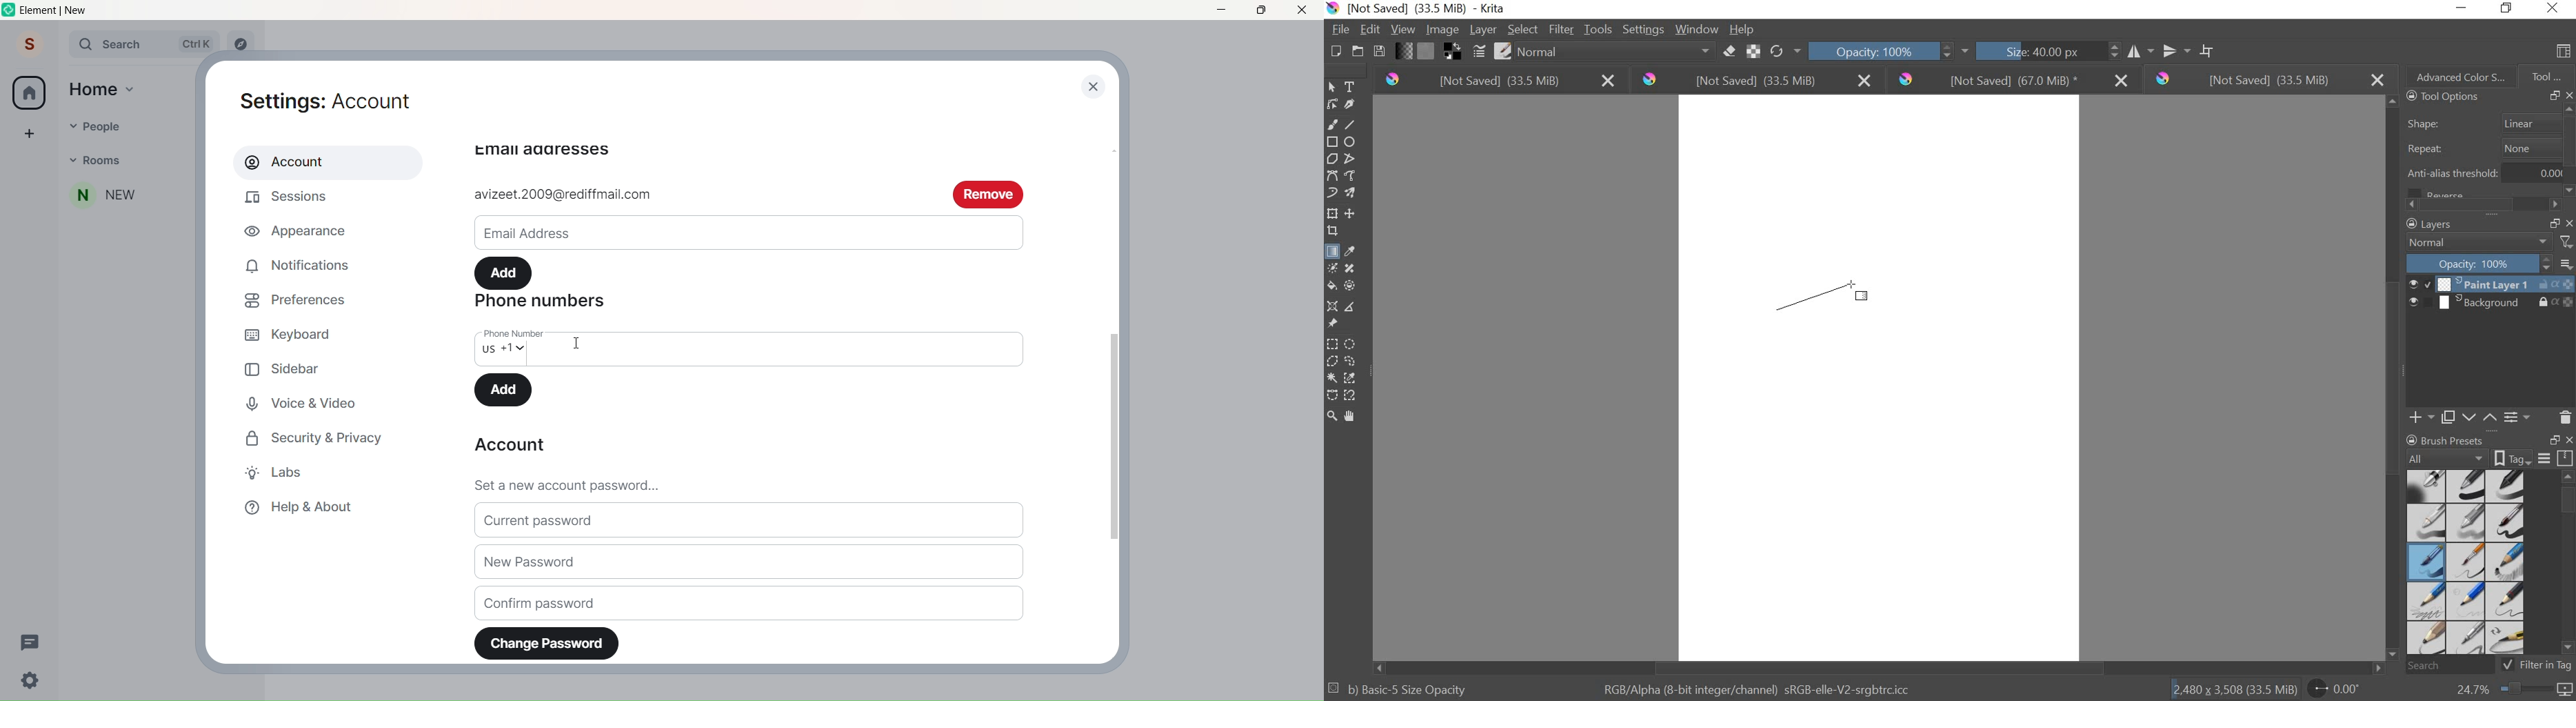  Describe the element at coordinates (577, 344) in the screenshot. I see `cursor` at that location.